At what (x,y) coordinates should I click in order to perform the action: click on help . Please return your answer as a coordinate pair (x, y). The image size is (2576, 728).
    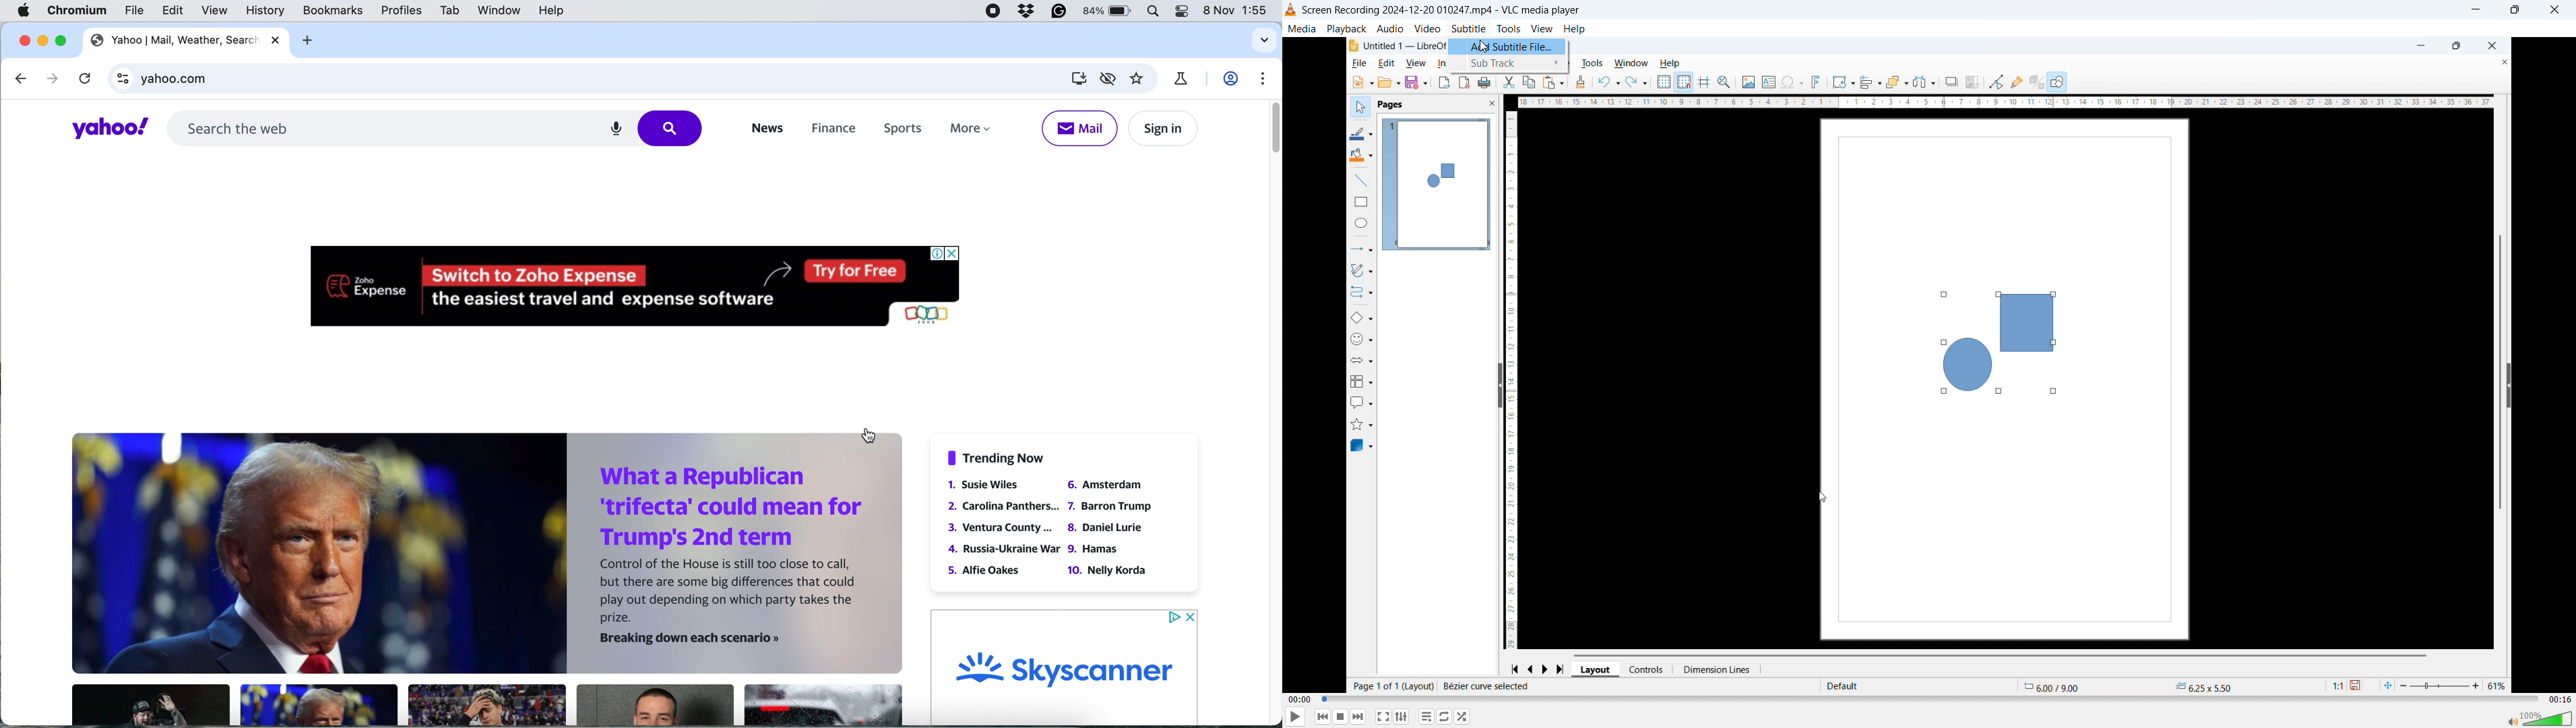
    Looking at the image, I should click on (1575, 29).